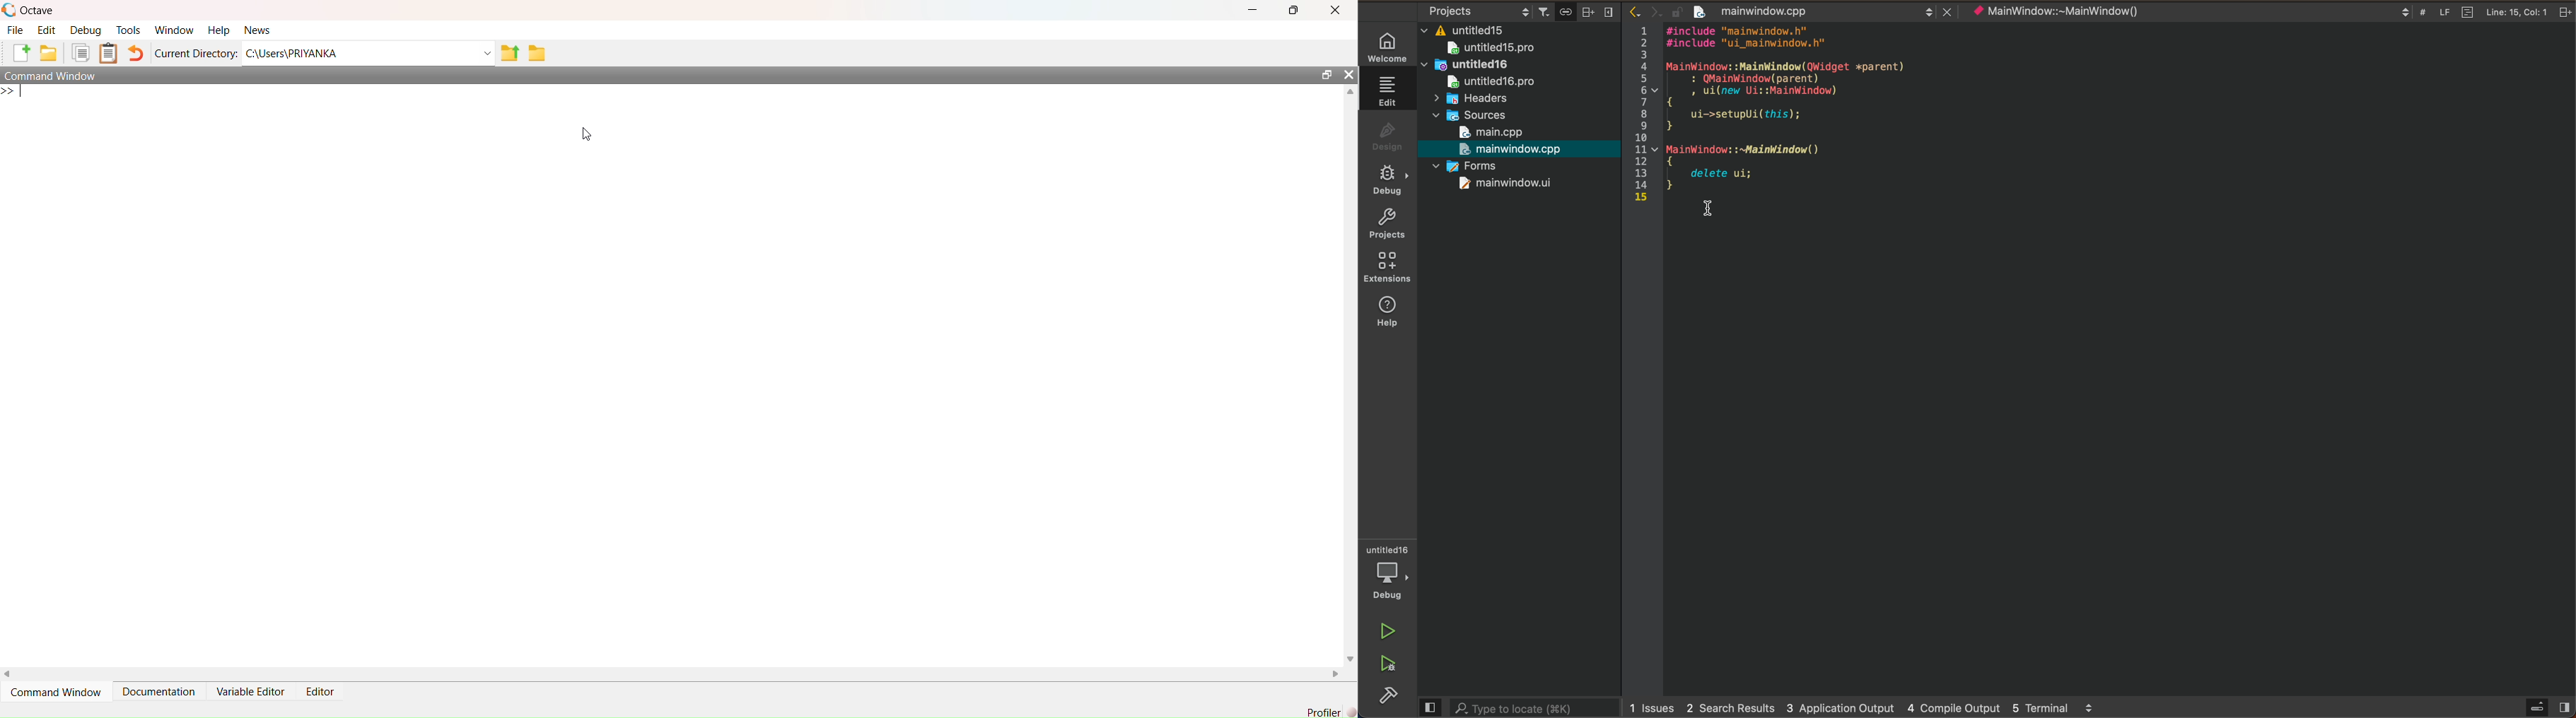 The width and height of the screenshot is (2576, 728). Describe the element at coordinates (2566, 708) in the screenshot. I see `show right pane` at that location.